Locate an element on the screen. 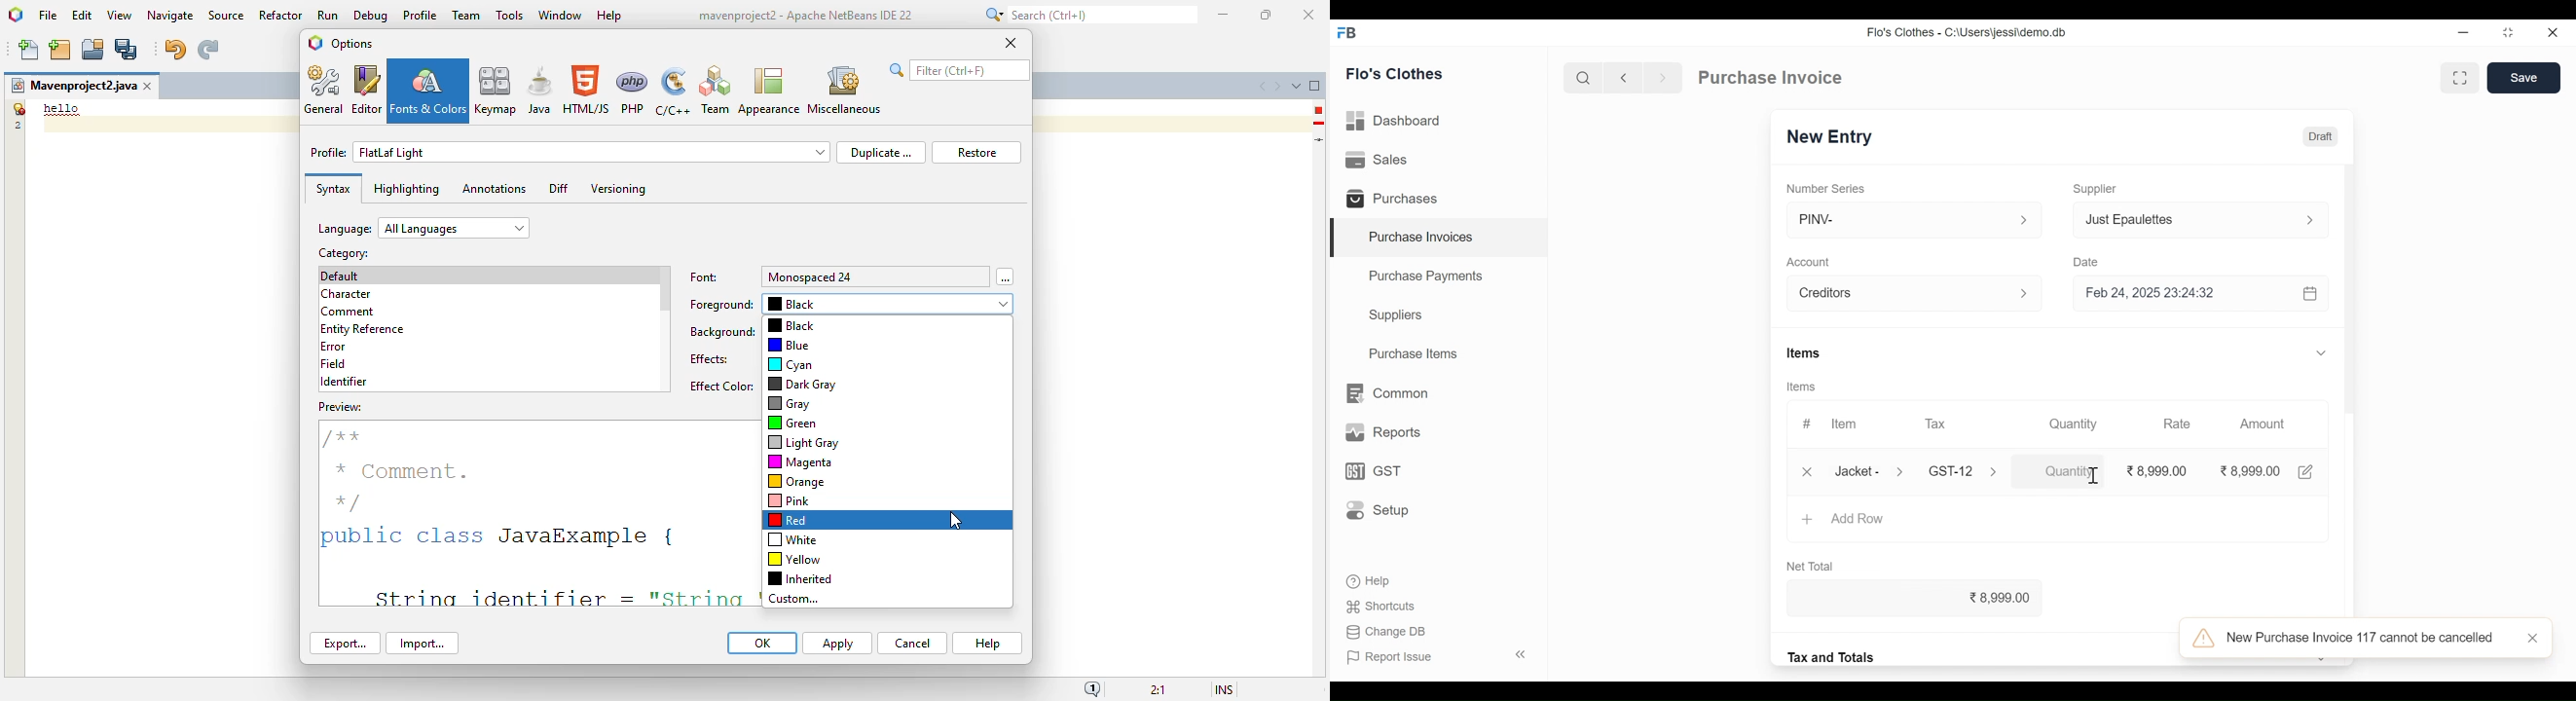 This screenshot has height=728, width=2576. 8,999.00 is located at coordinates (2157, 471).